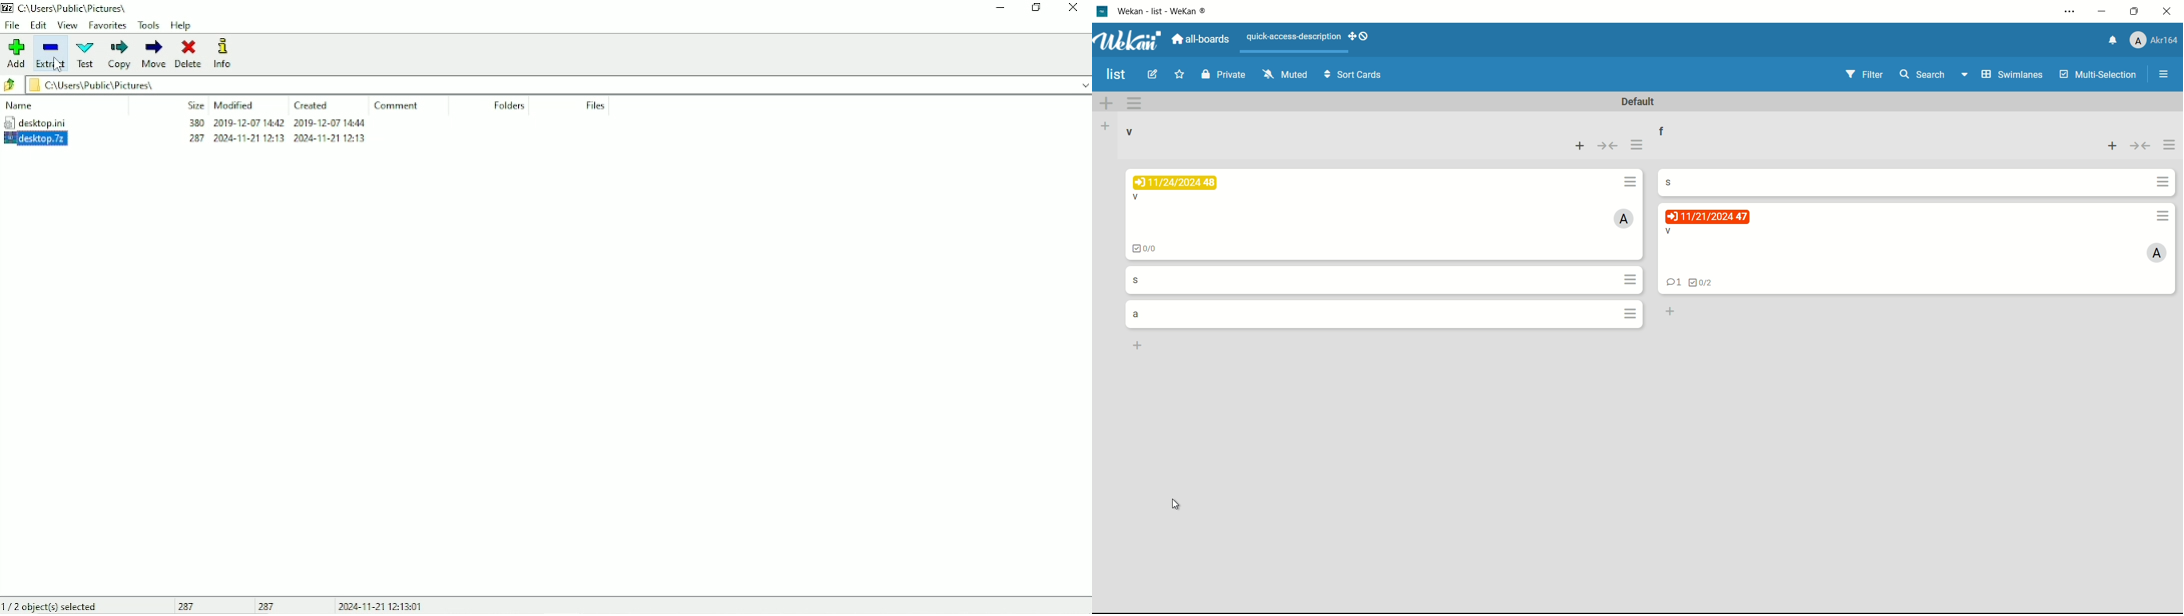 This screenshot has height=616, width=2184. Describe the element at coordinates (1223, 76) in the screenshot. I see `private` at that location.